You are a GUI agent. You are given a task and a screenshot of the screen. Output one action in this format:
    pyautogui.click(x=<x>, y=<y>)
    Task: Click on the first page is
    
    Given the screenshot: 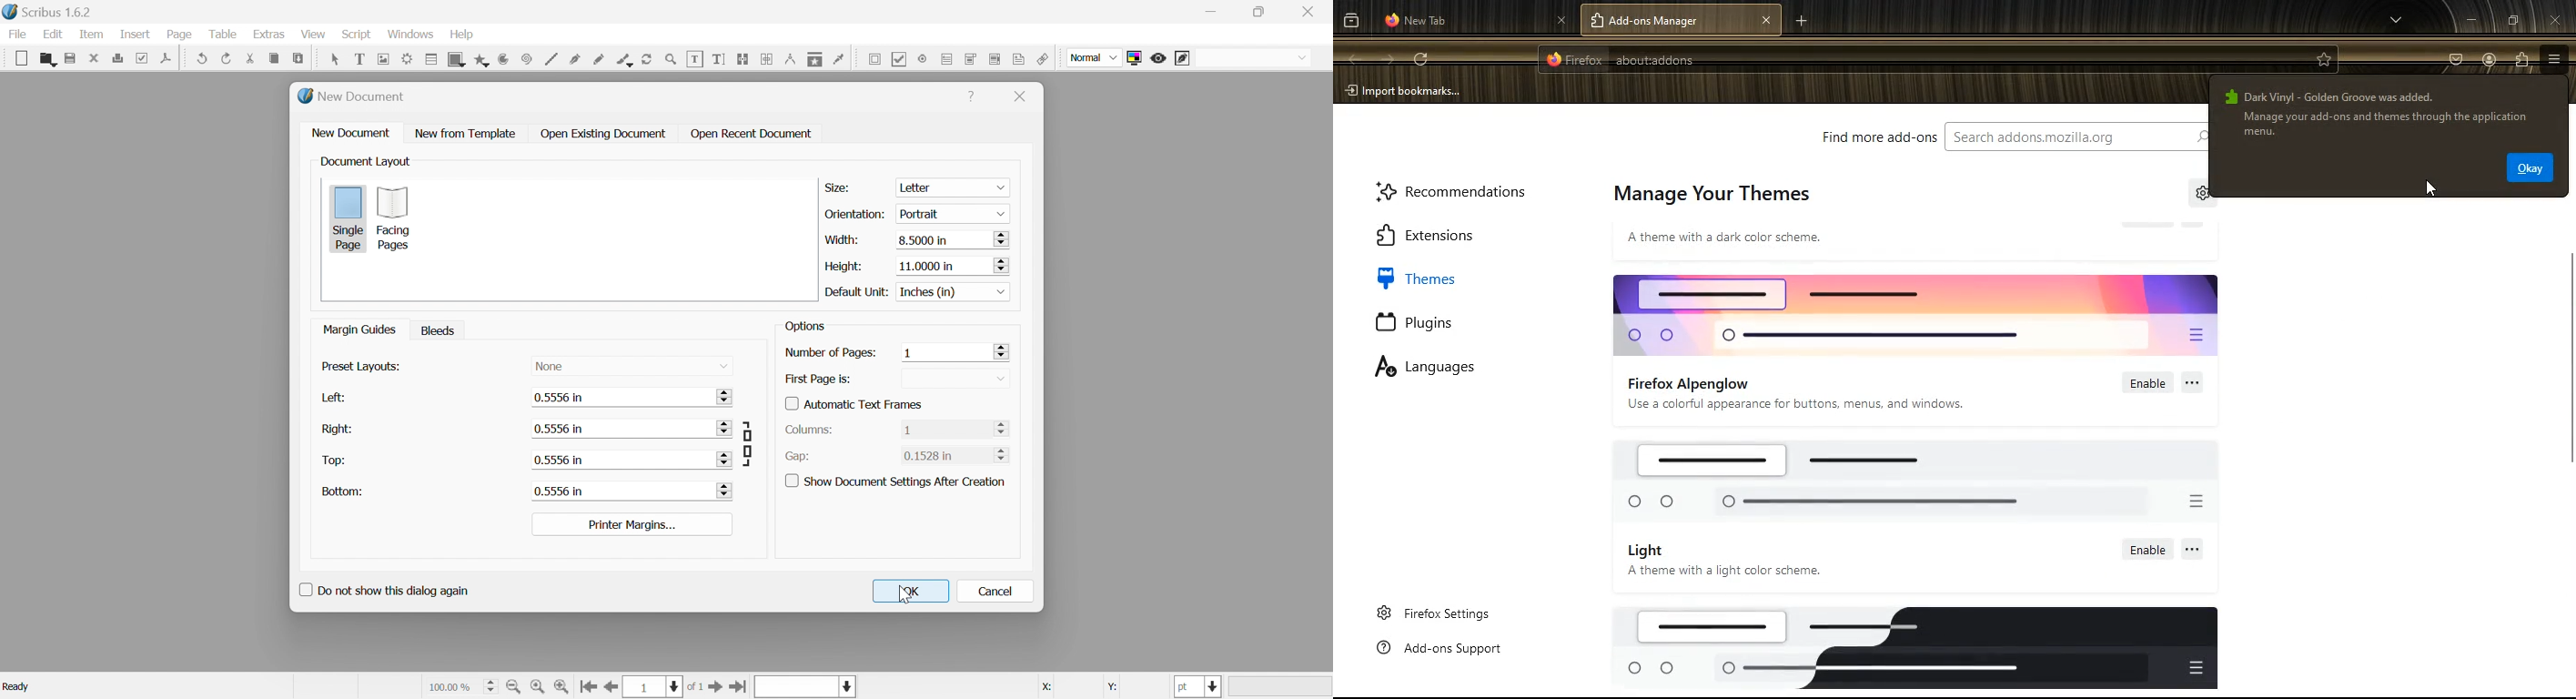 What is the action you would take?
    pyautogui.click(x=820, y=379)
    